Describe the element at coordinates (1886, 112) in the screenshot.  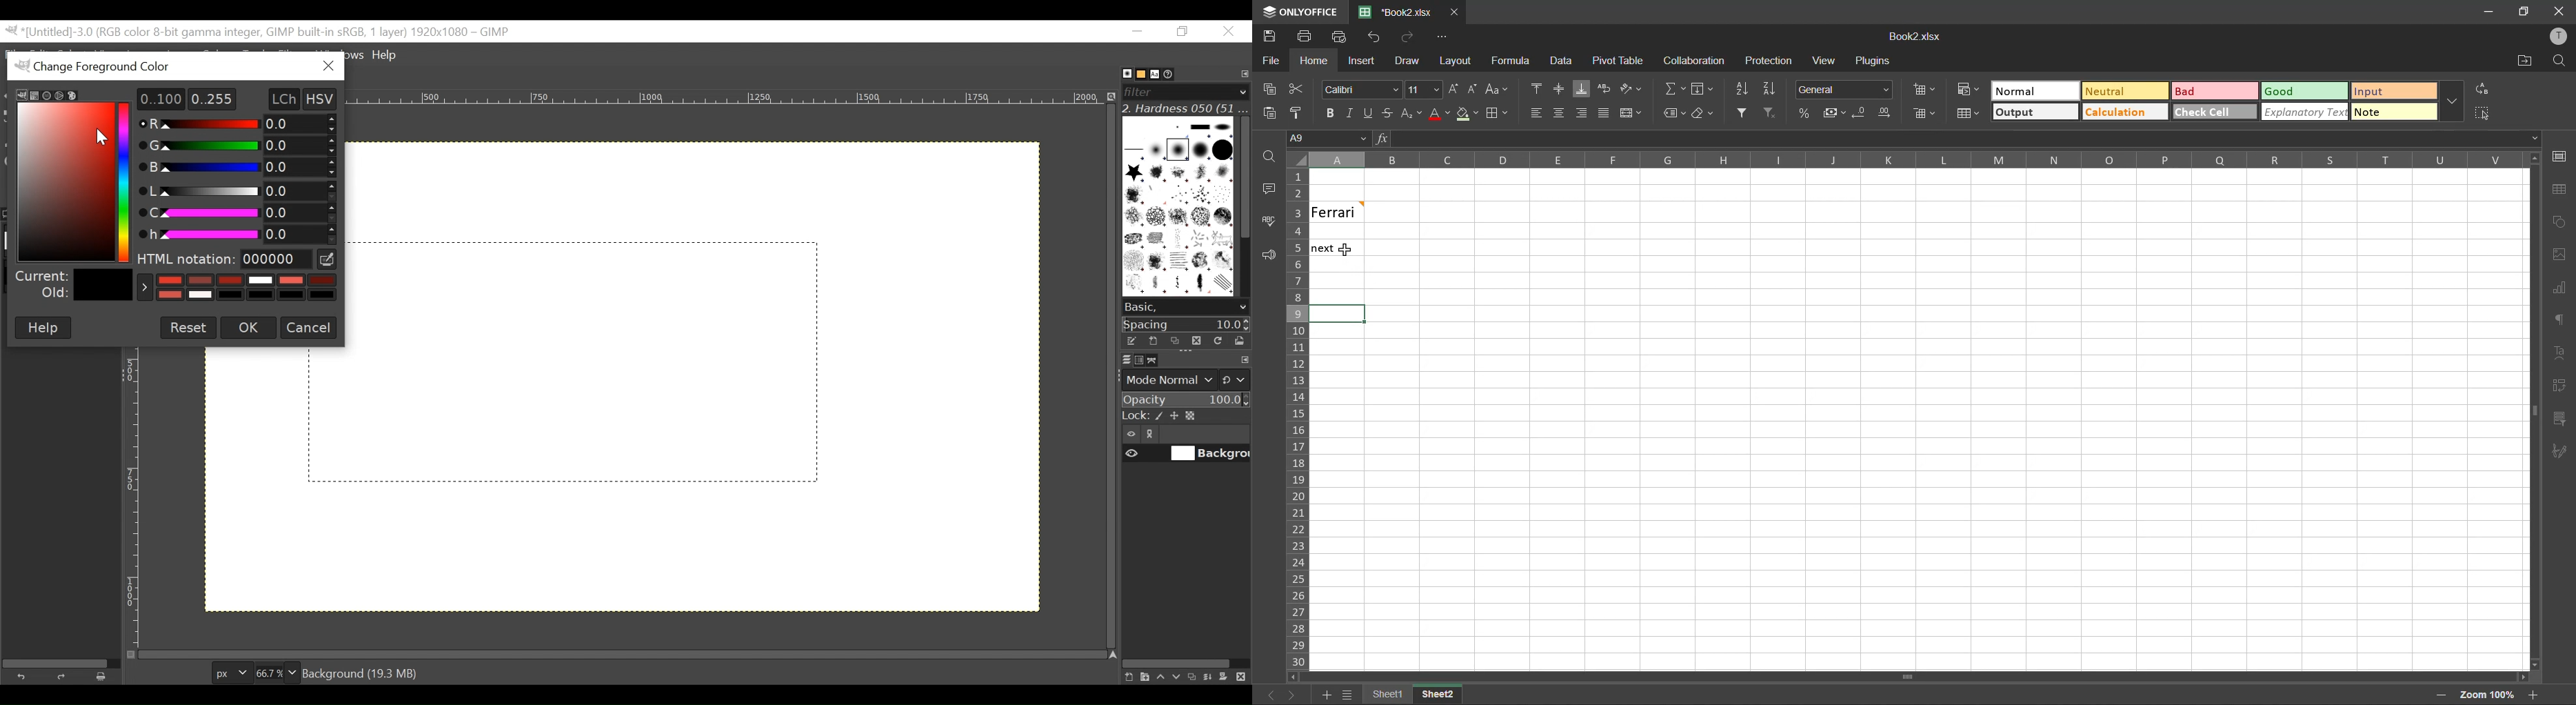
I see `increase decimal` at that location.